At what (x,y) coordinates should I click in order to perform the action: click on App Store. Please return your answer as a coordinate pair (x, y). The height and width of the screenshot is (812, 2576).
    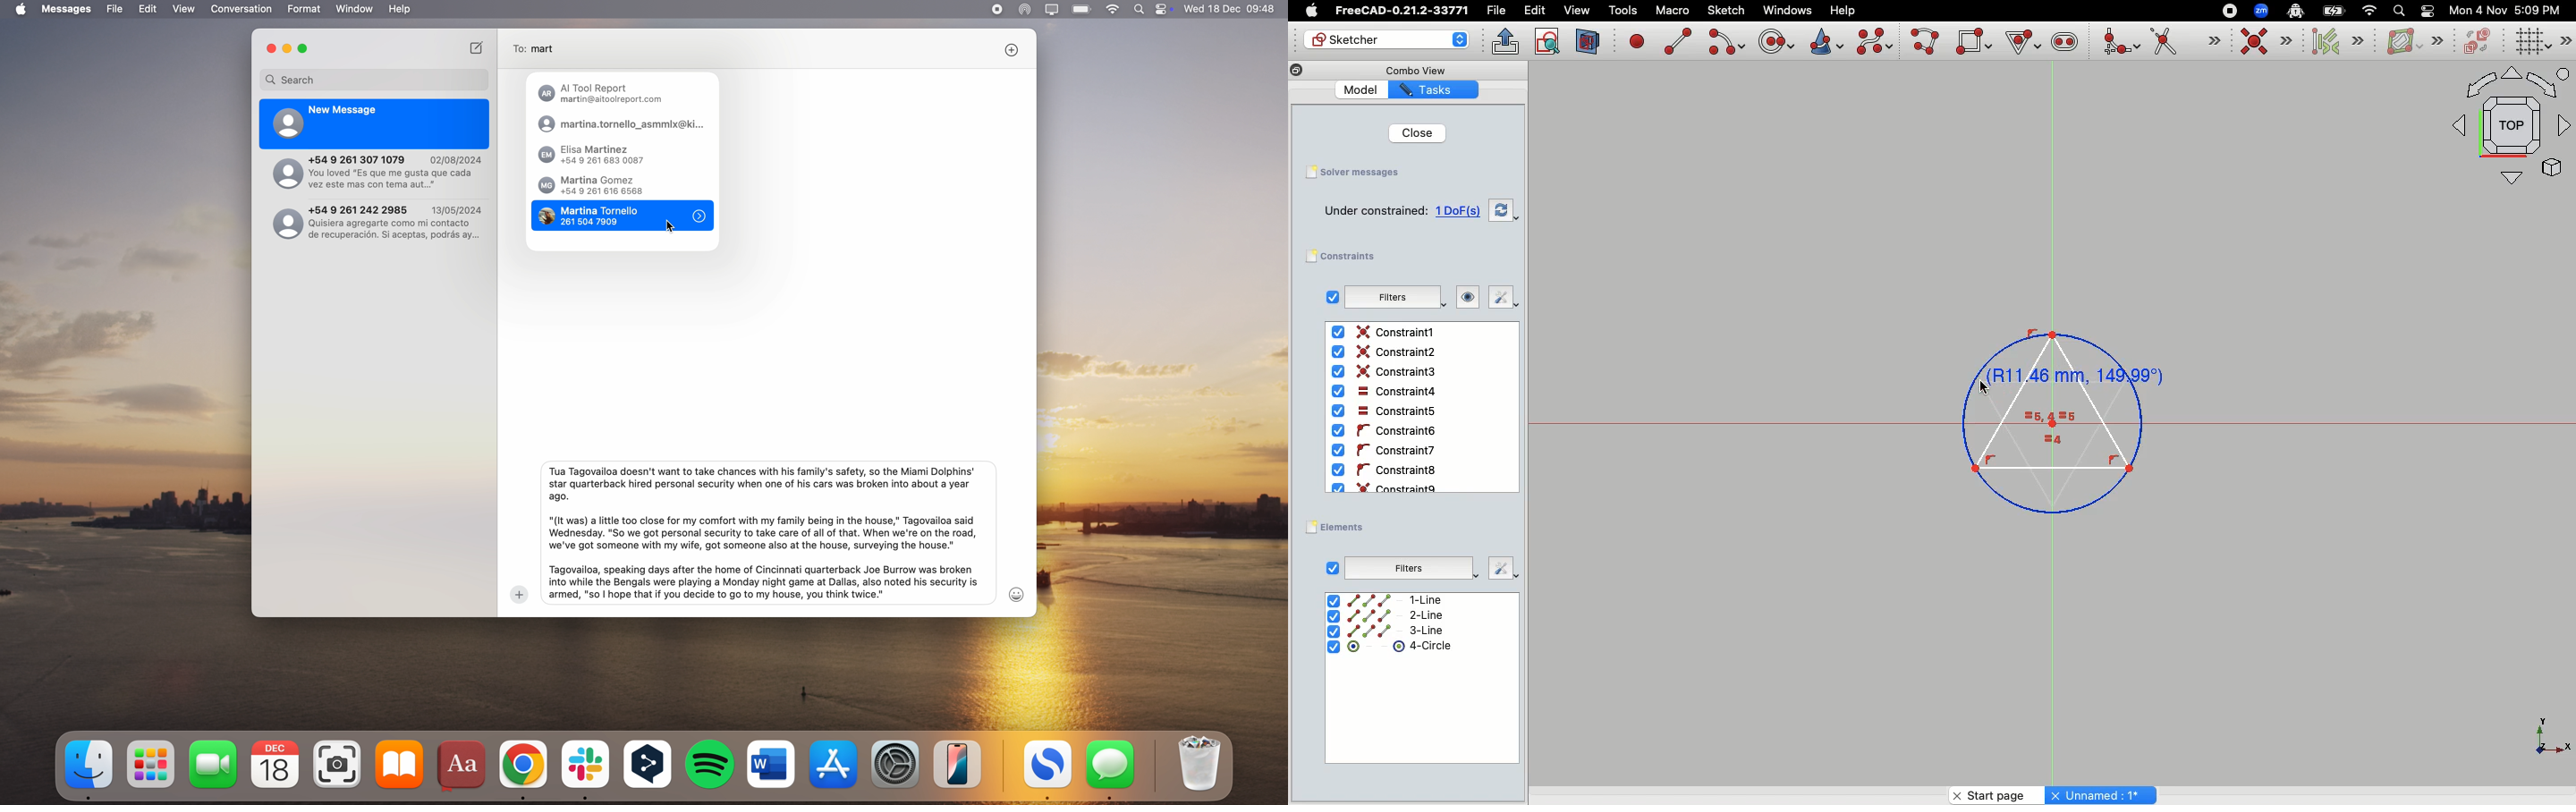
    Looking at the image, I should click on (836, 764).